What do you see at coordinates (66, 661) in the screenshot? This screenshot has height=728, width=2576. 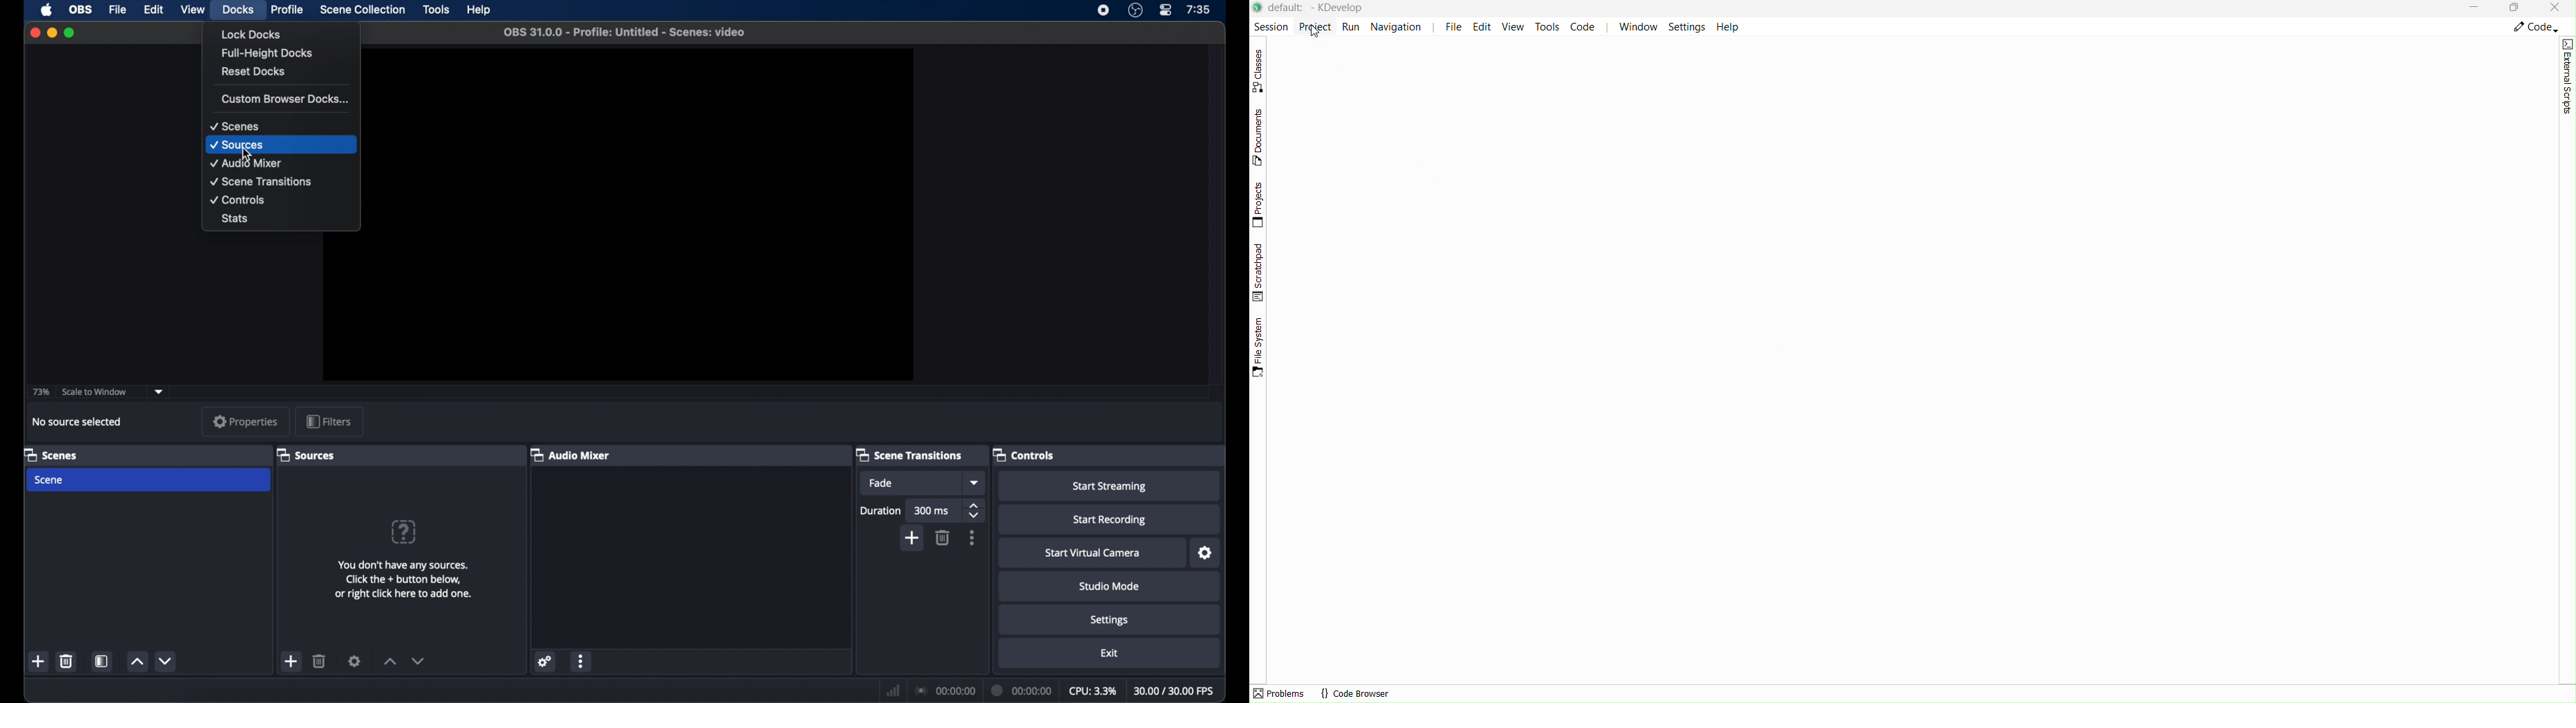 I see `delete` at bounding box center [66, 661].